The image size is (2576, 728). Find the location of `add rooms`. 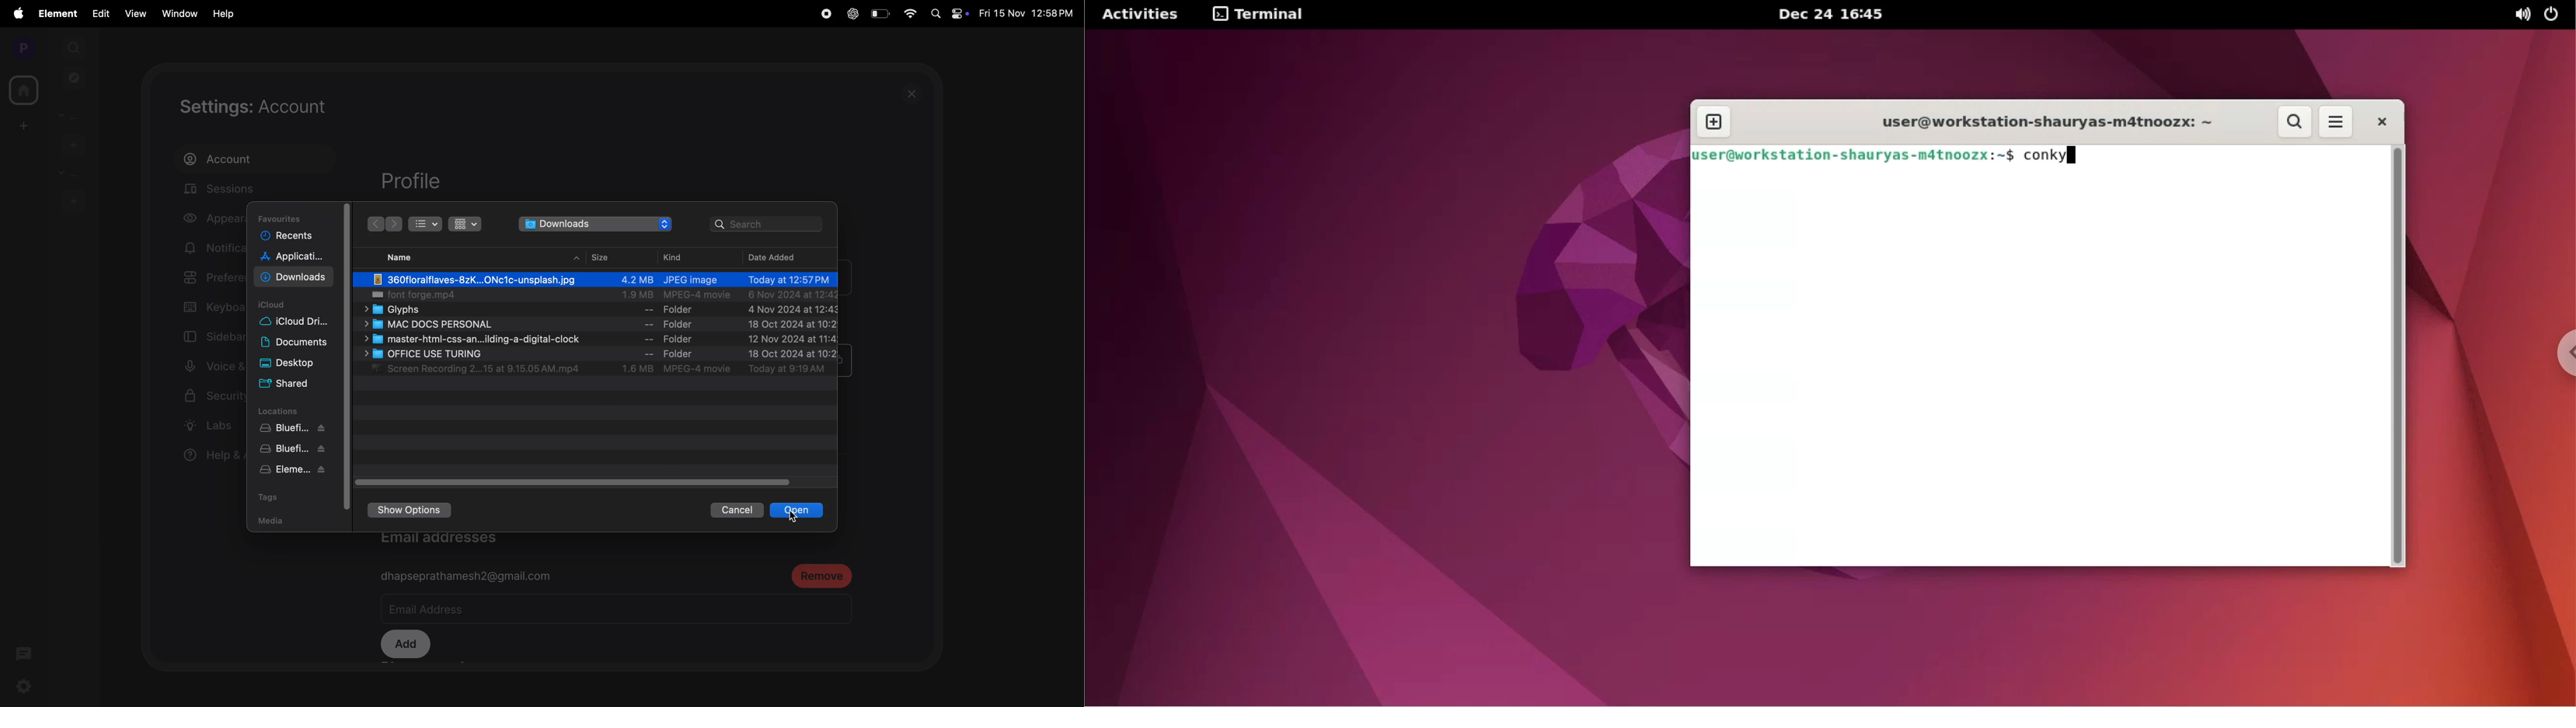

add rooms is located at coordinates (74, 200).